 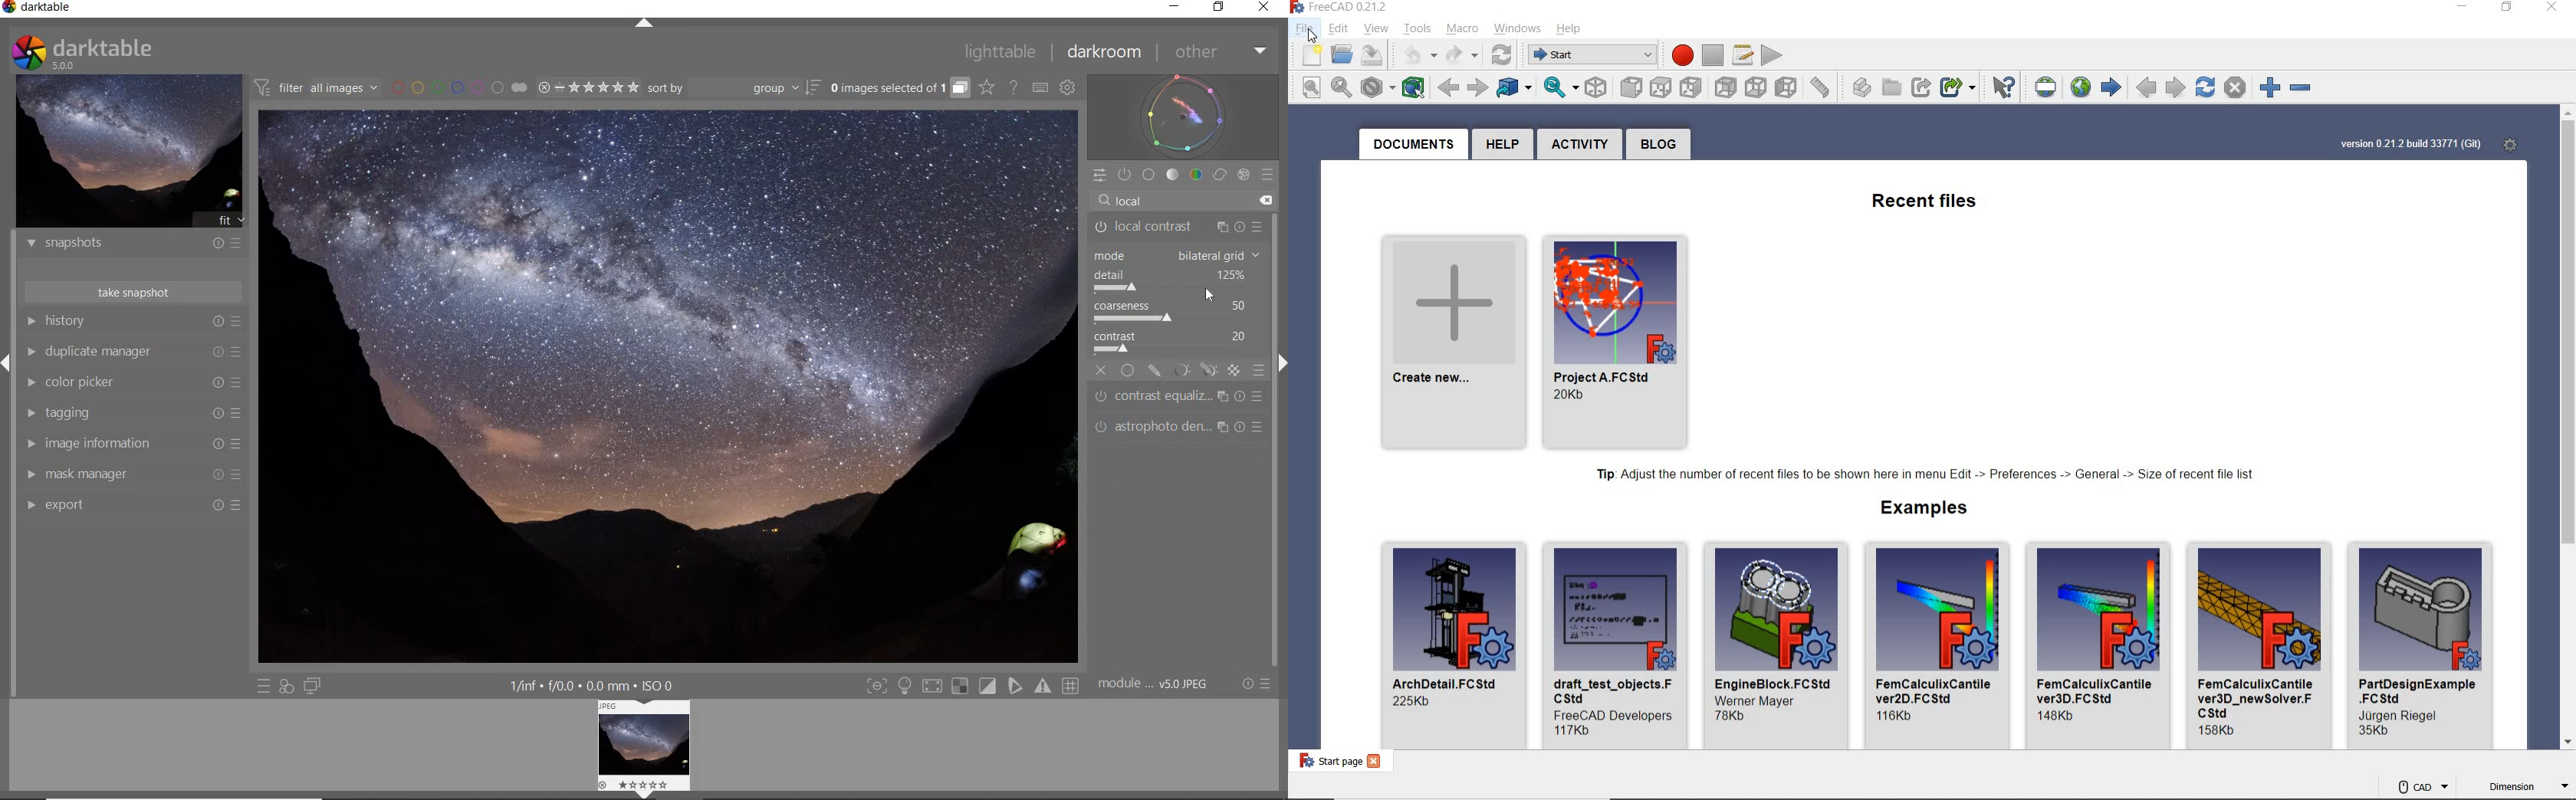 What do you see at coordinates (1726, 88) in the screenshot?
I see `REAR` at bounding box center [1726, 88].